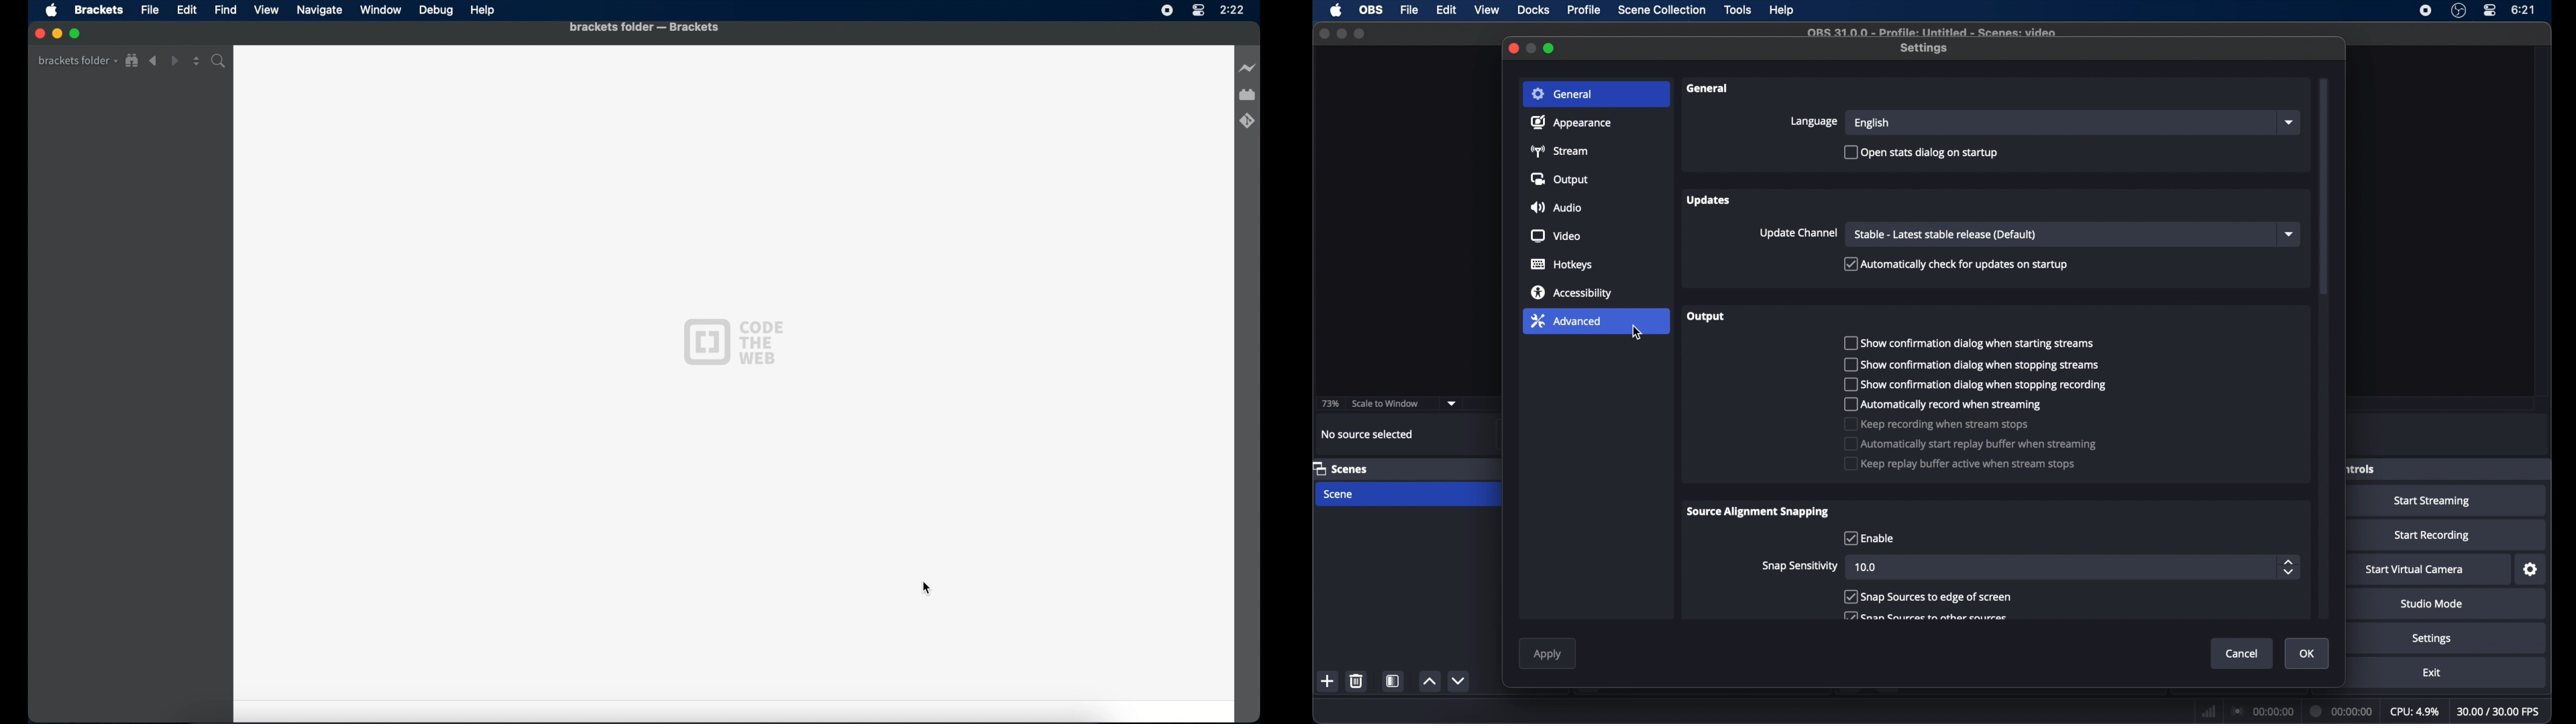 The image size is (2576, 728). What do you see at coordinates (1866, 567) in the screenshot?
I see `10.0` at bounding box center [1866, 567].